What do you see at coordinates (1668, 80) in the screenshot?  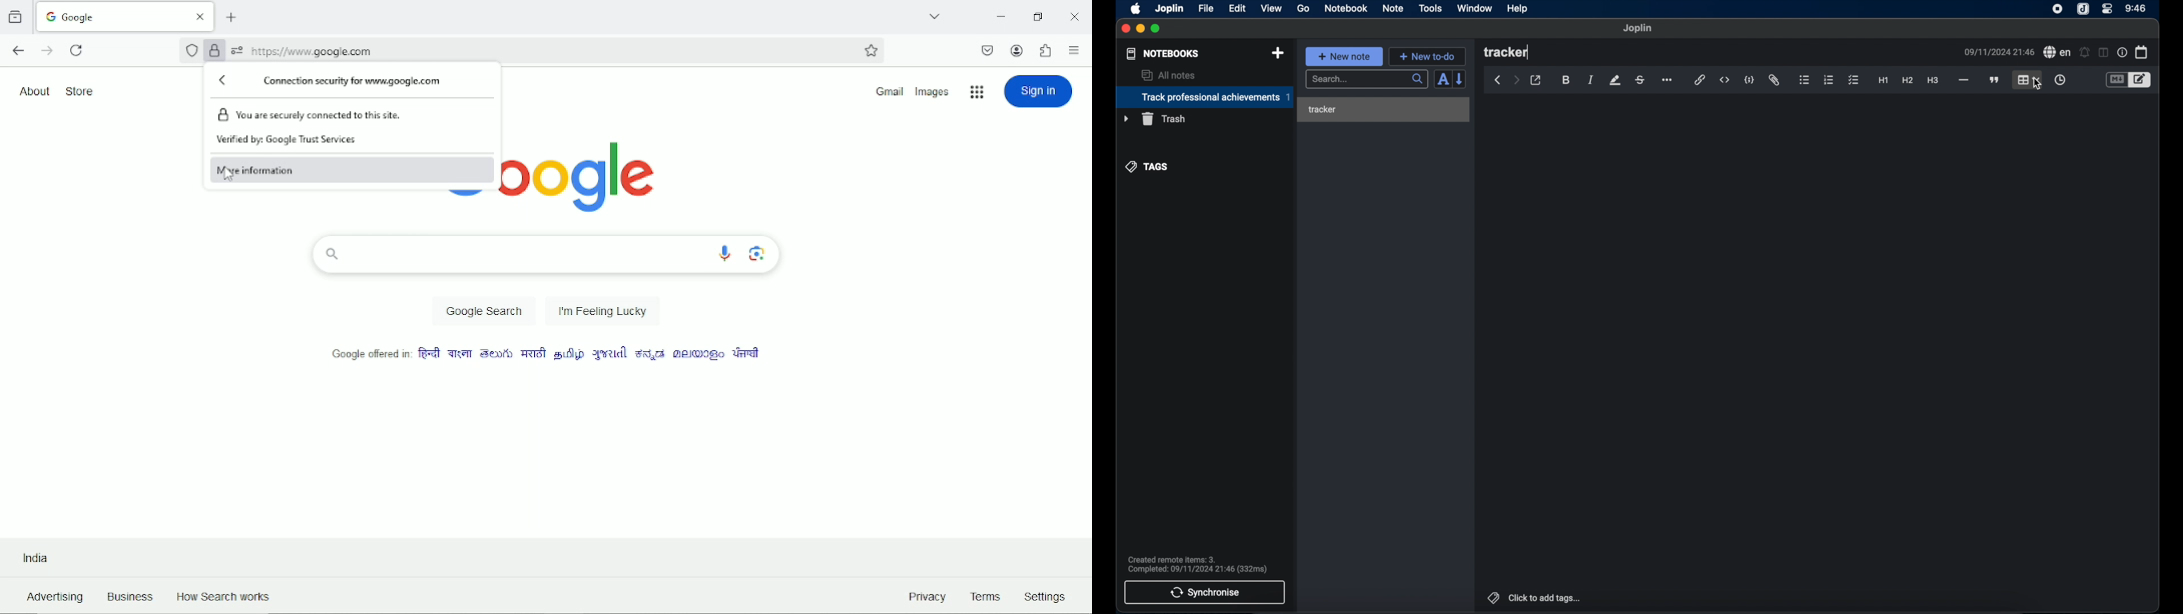 I see `more options` at bounding box center [1668, 80].